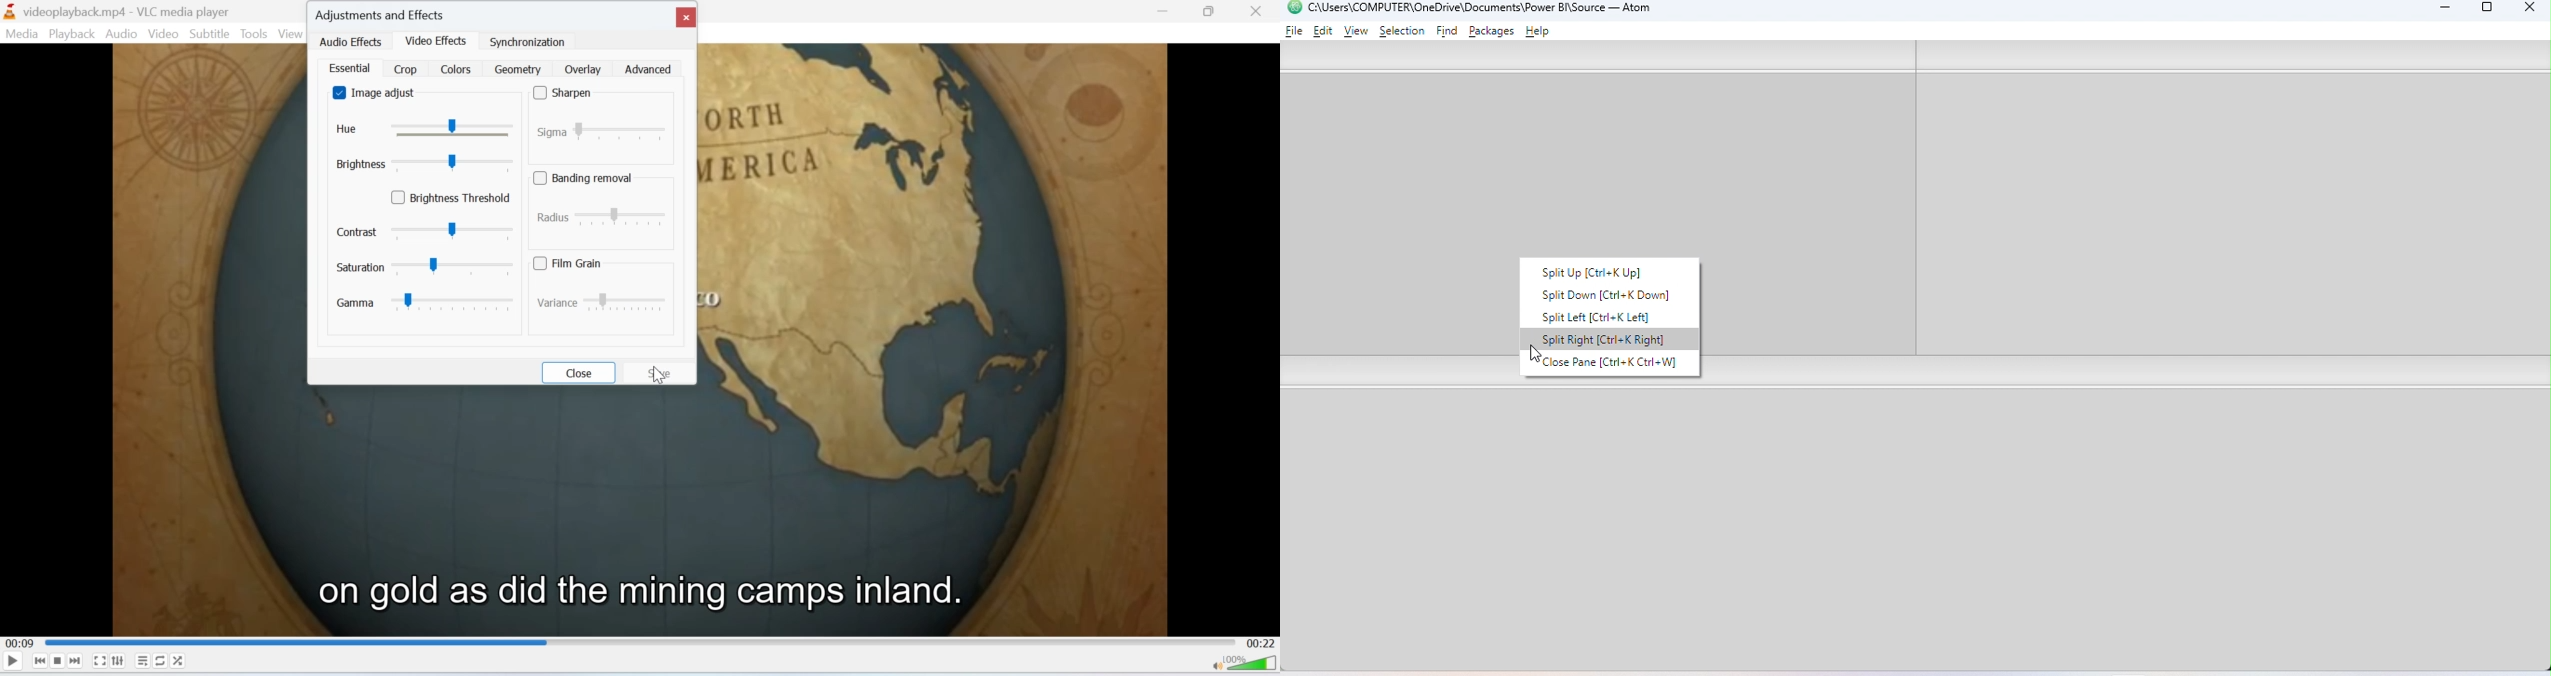  I want to click on Pane 2, so click(2232, 215).